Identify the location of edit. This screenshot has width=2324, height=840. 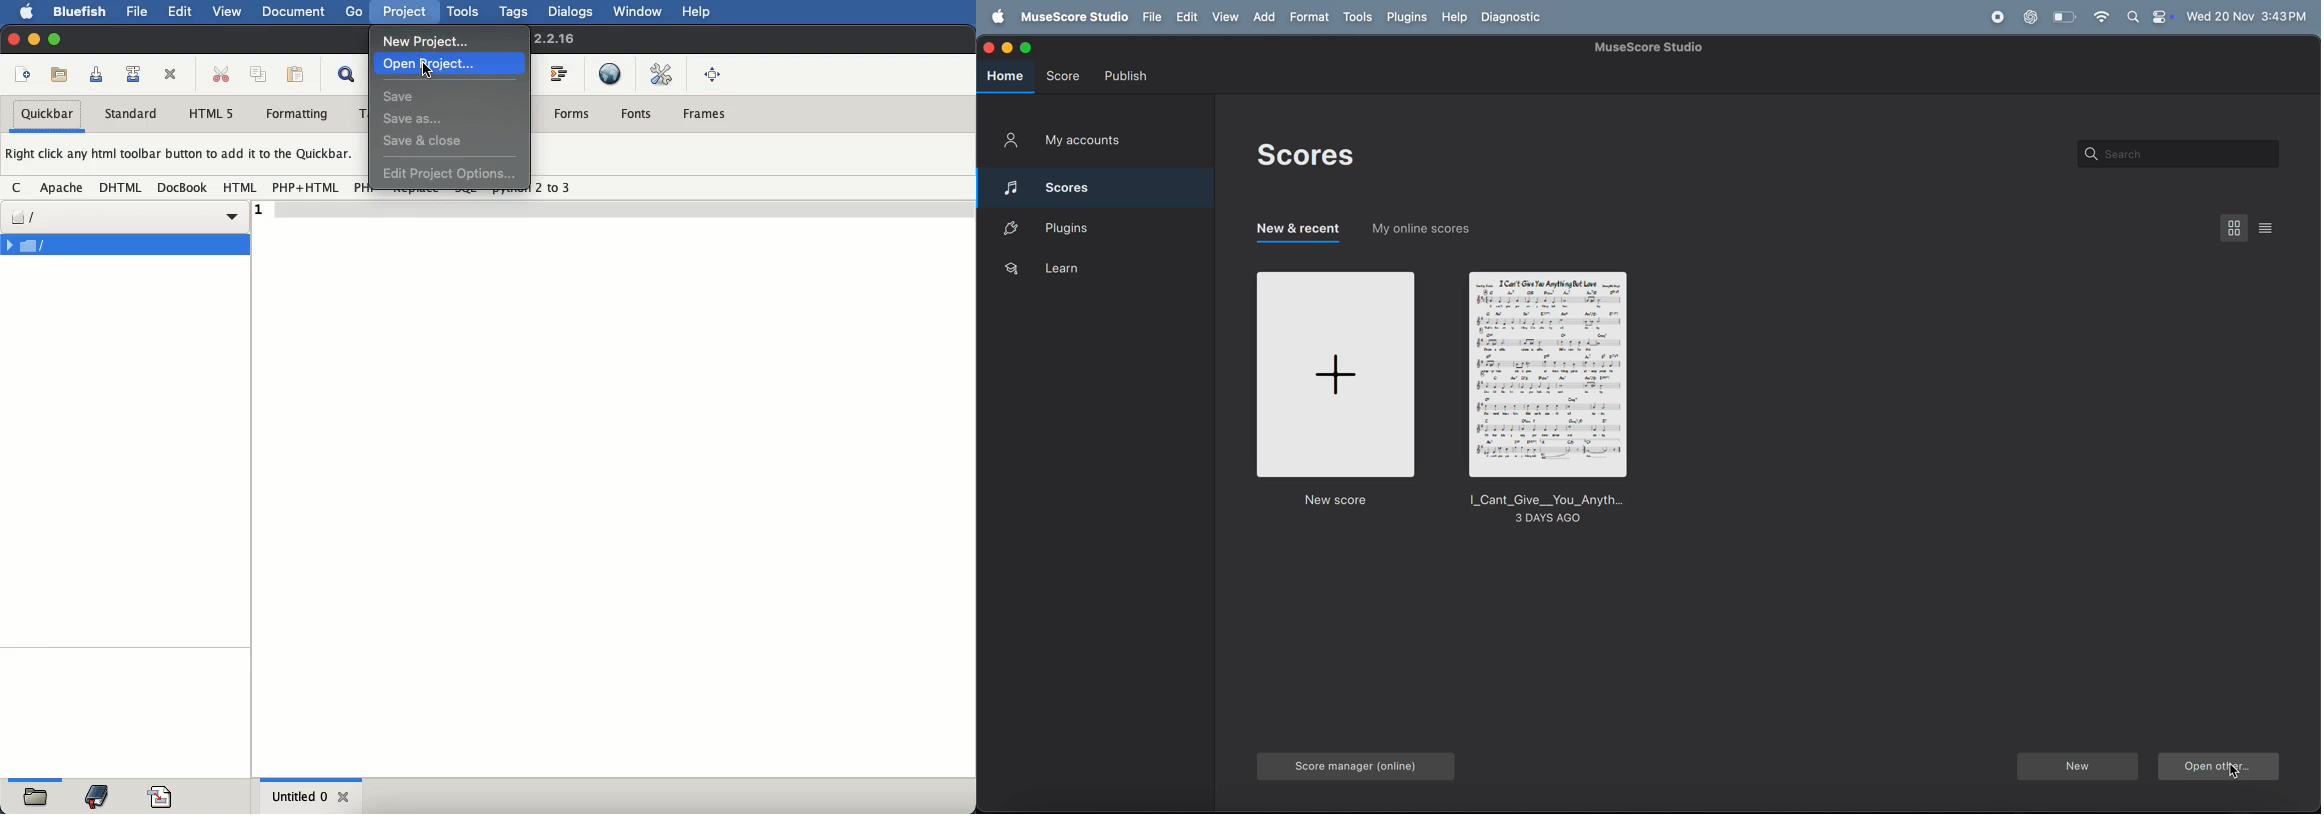
(182, 10).